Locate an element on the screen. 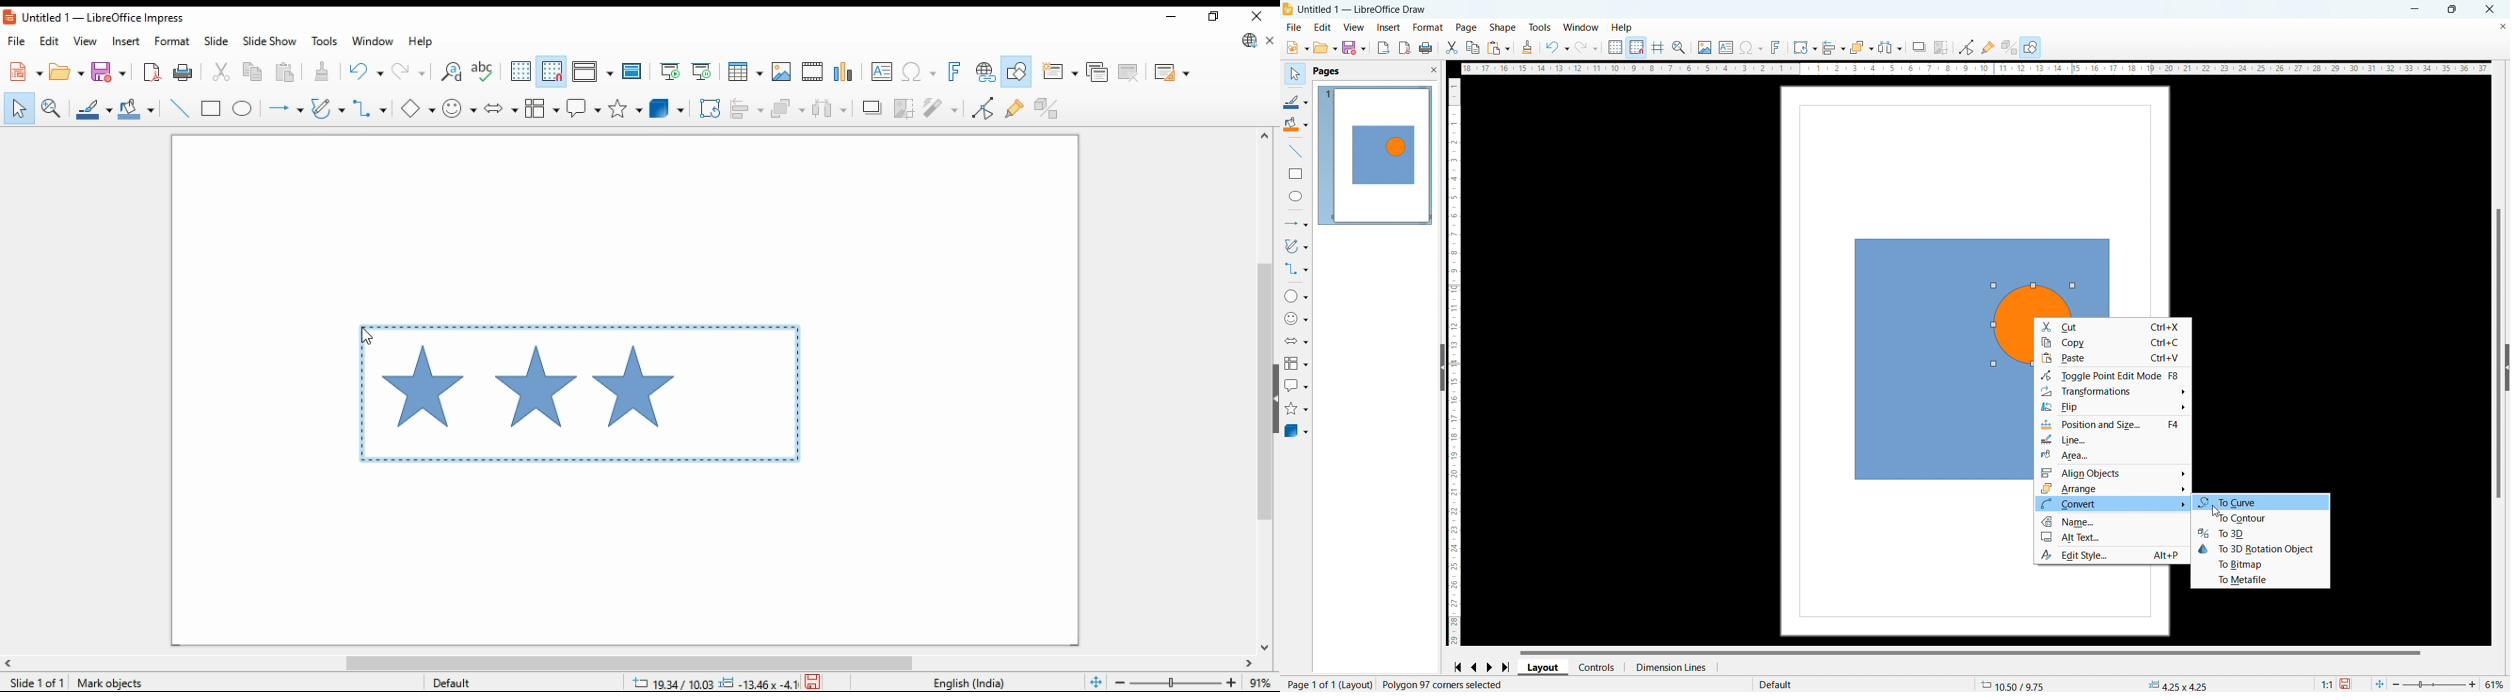 The height and width of the screenshot is (700, 2520). select is located at coordinates (20, 108).